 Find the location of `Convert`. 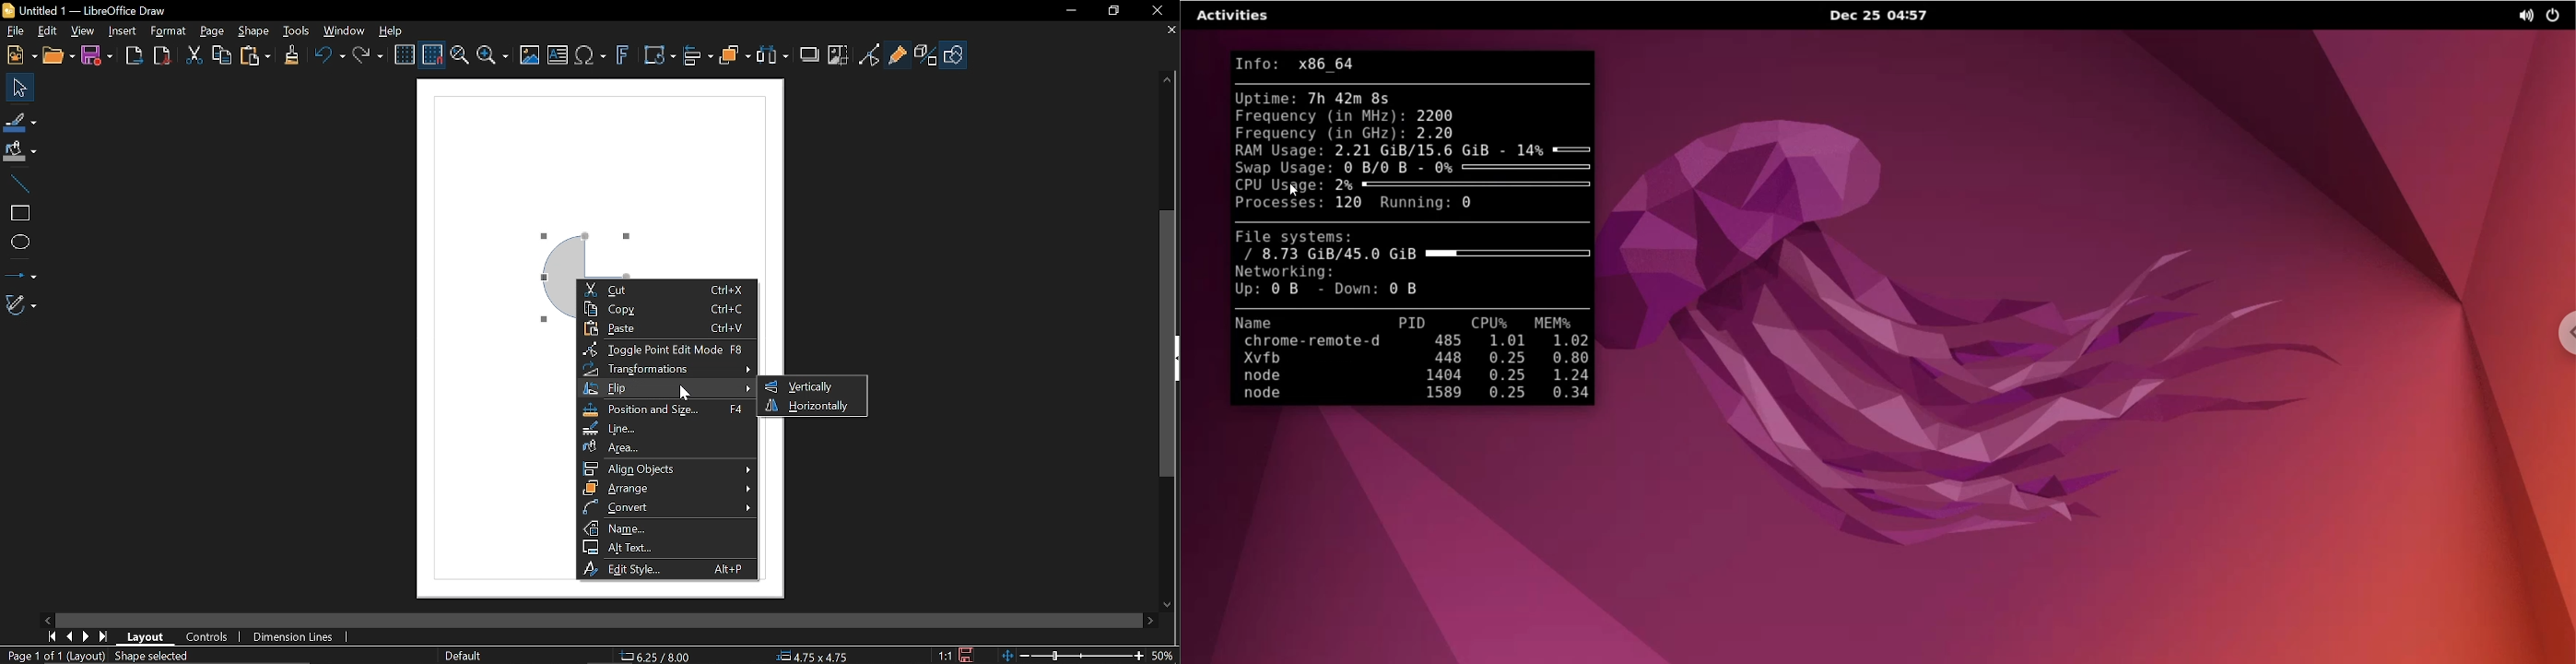

Convert is located at coordinates (667, 508).